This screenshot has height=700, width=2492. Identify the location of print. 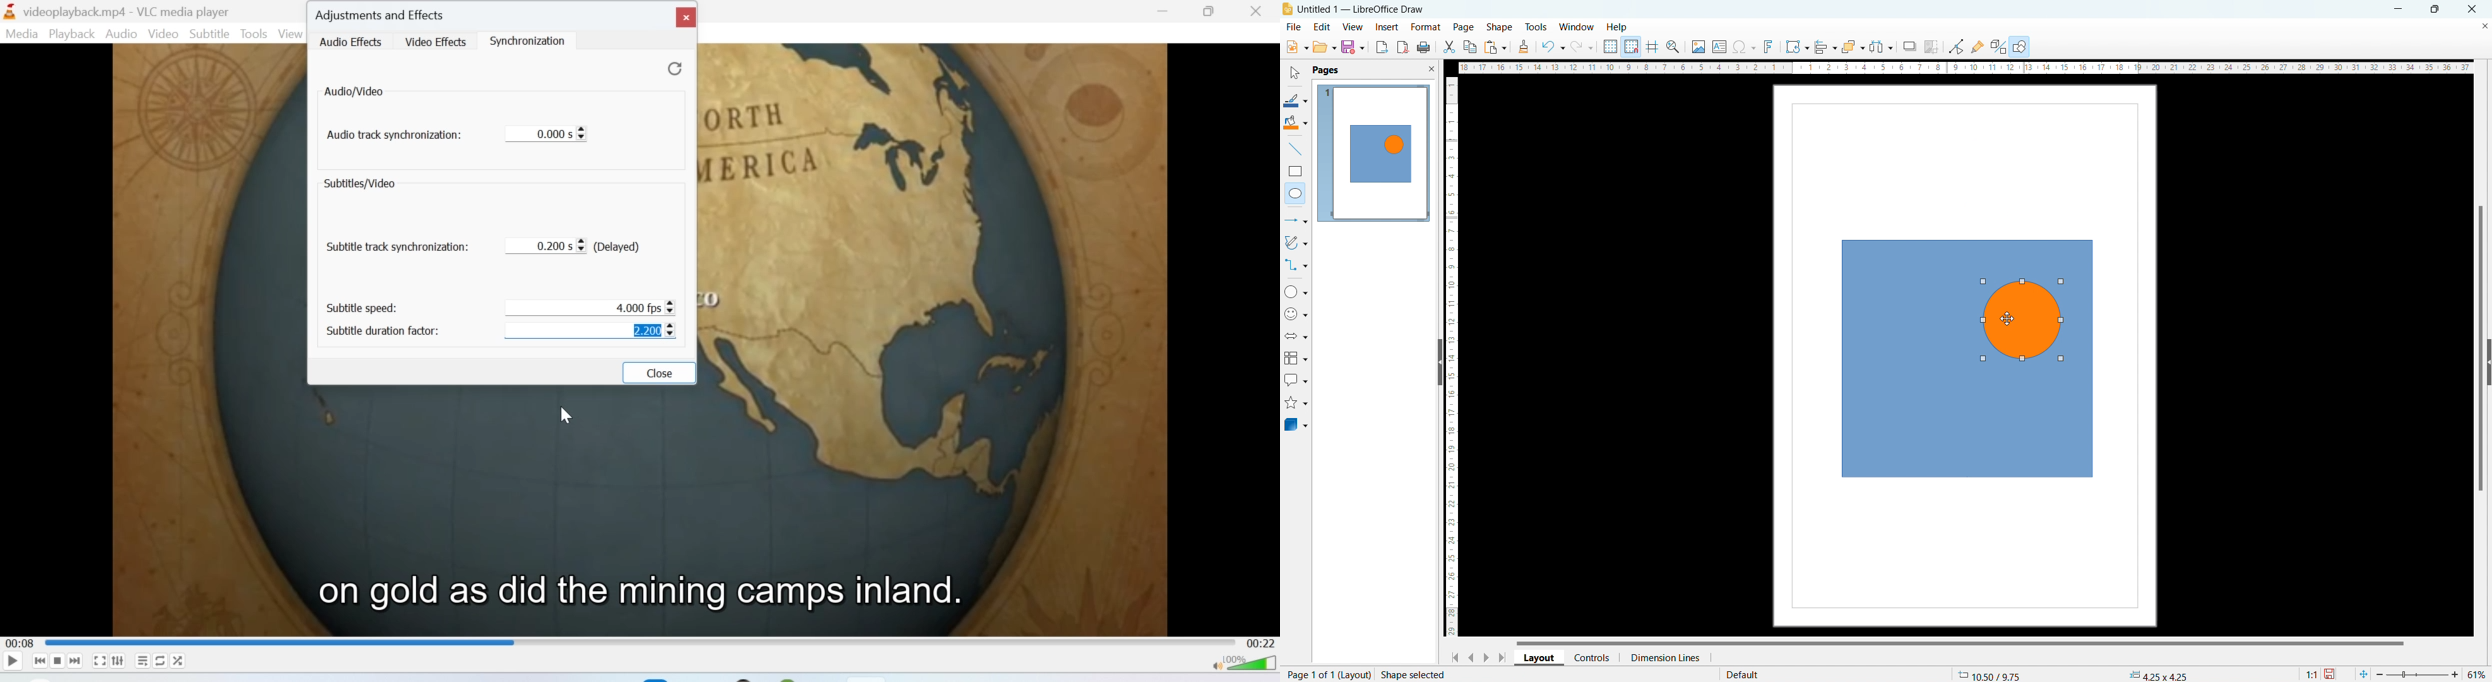
(1423, 48).